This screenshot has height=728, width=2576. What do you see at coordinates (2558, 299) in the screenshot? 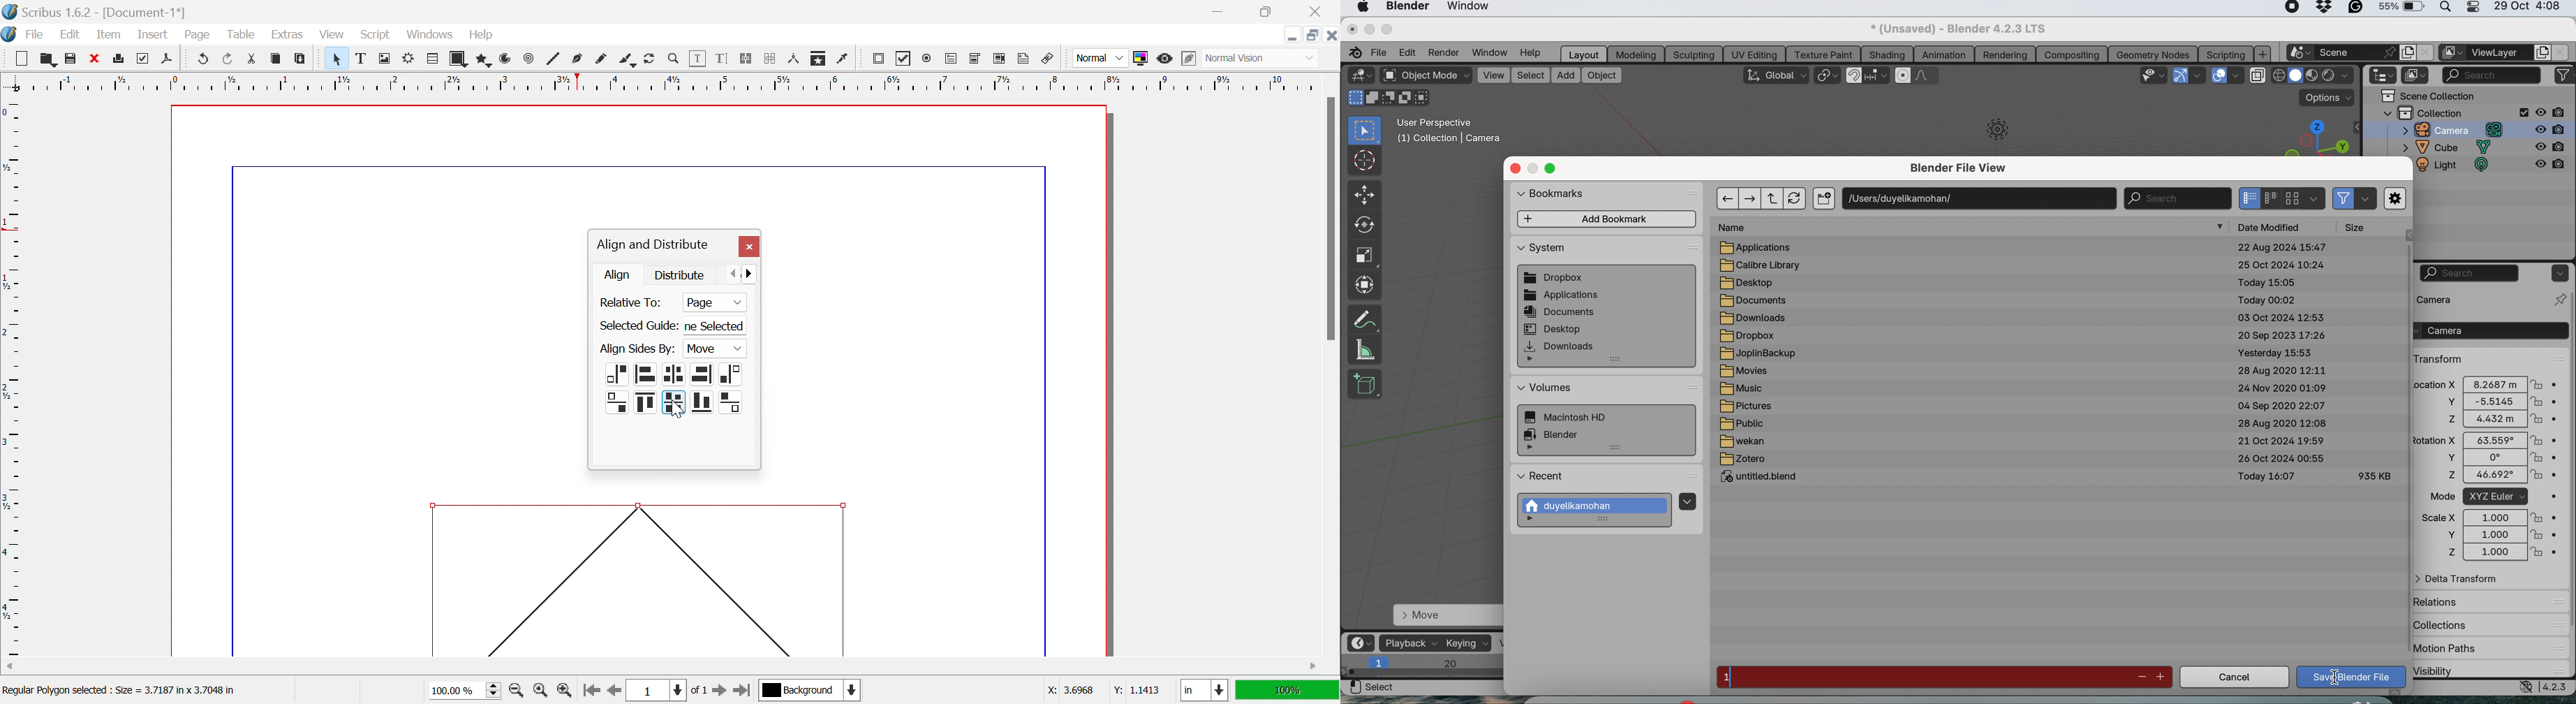
I see `pin` at bounding box center [2558, 299].